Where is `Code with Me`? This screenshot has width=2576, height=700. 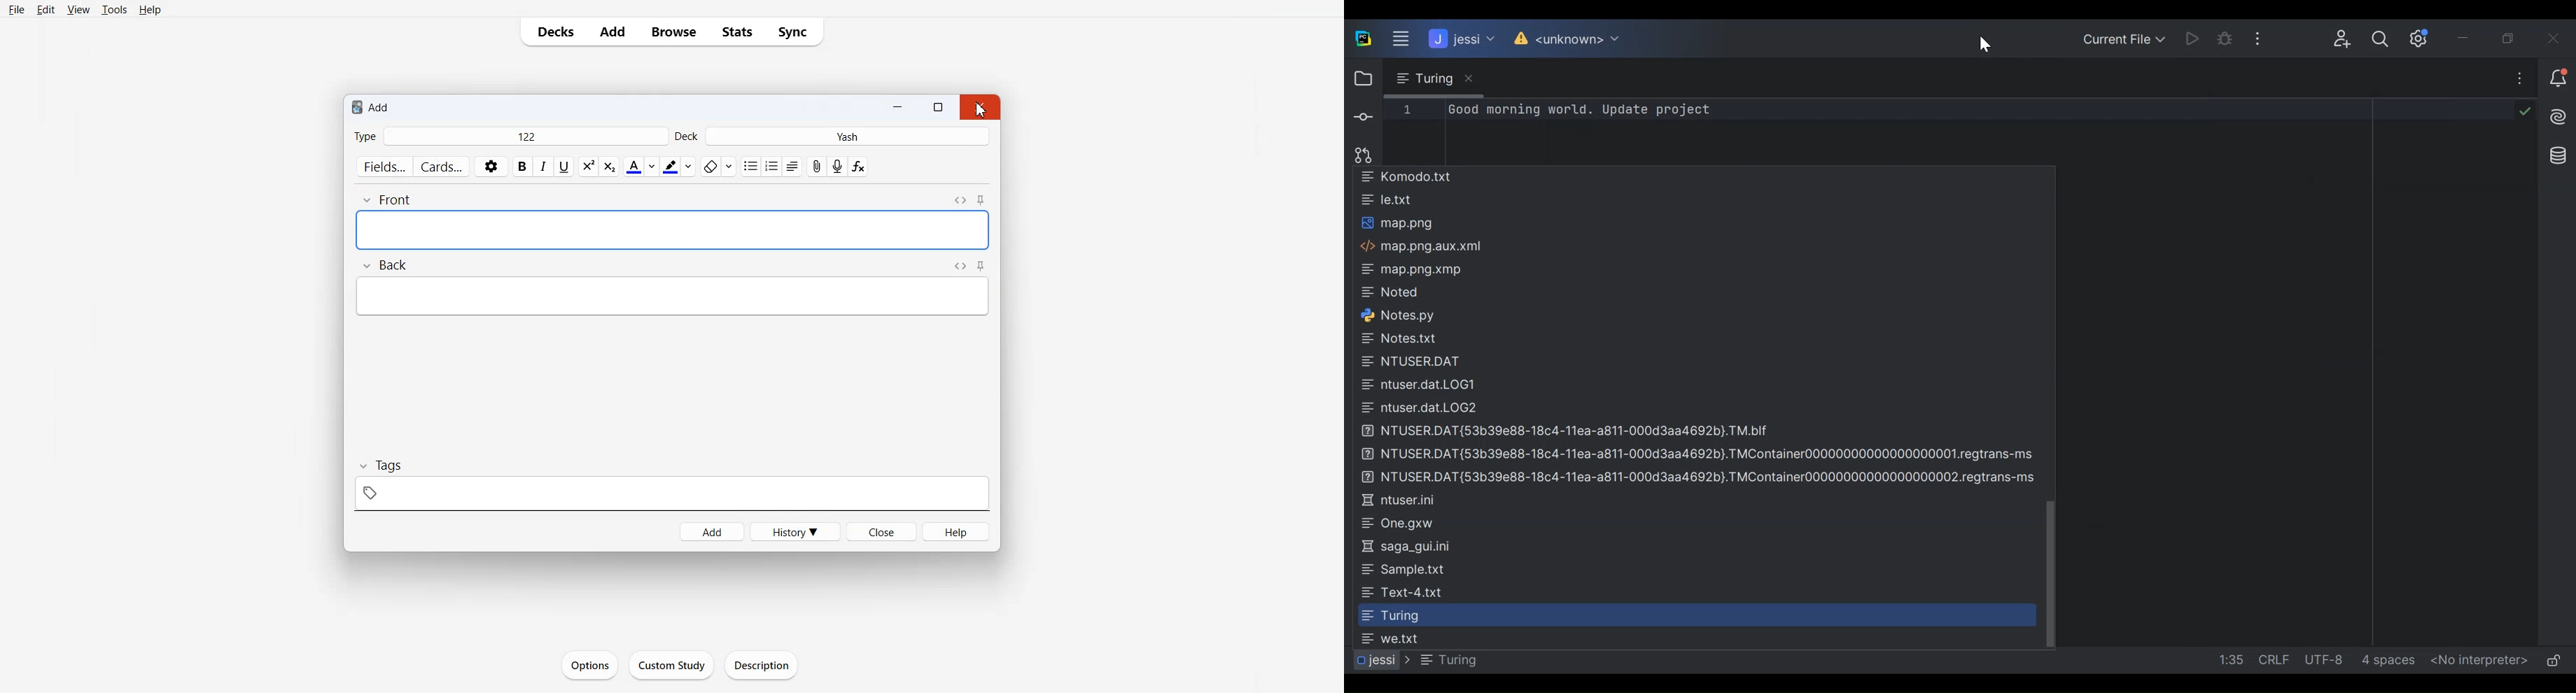
Code with Me is located at coordinates (2338, 40).